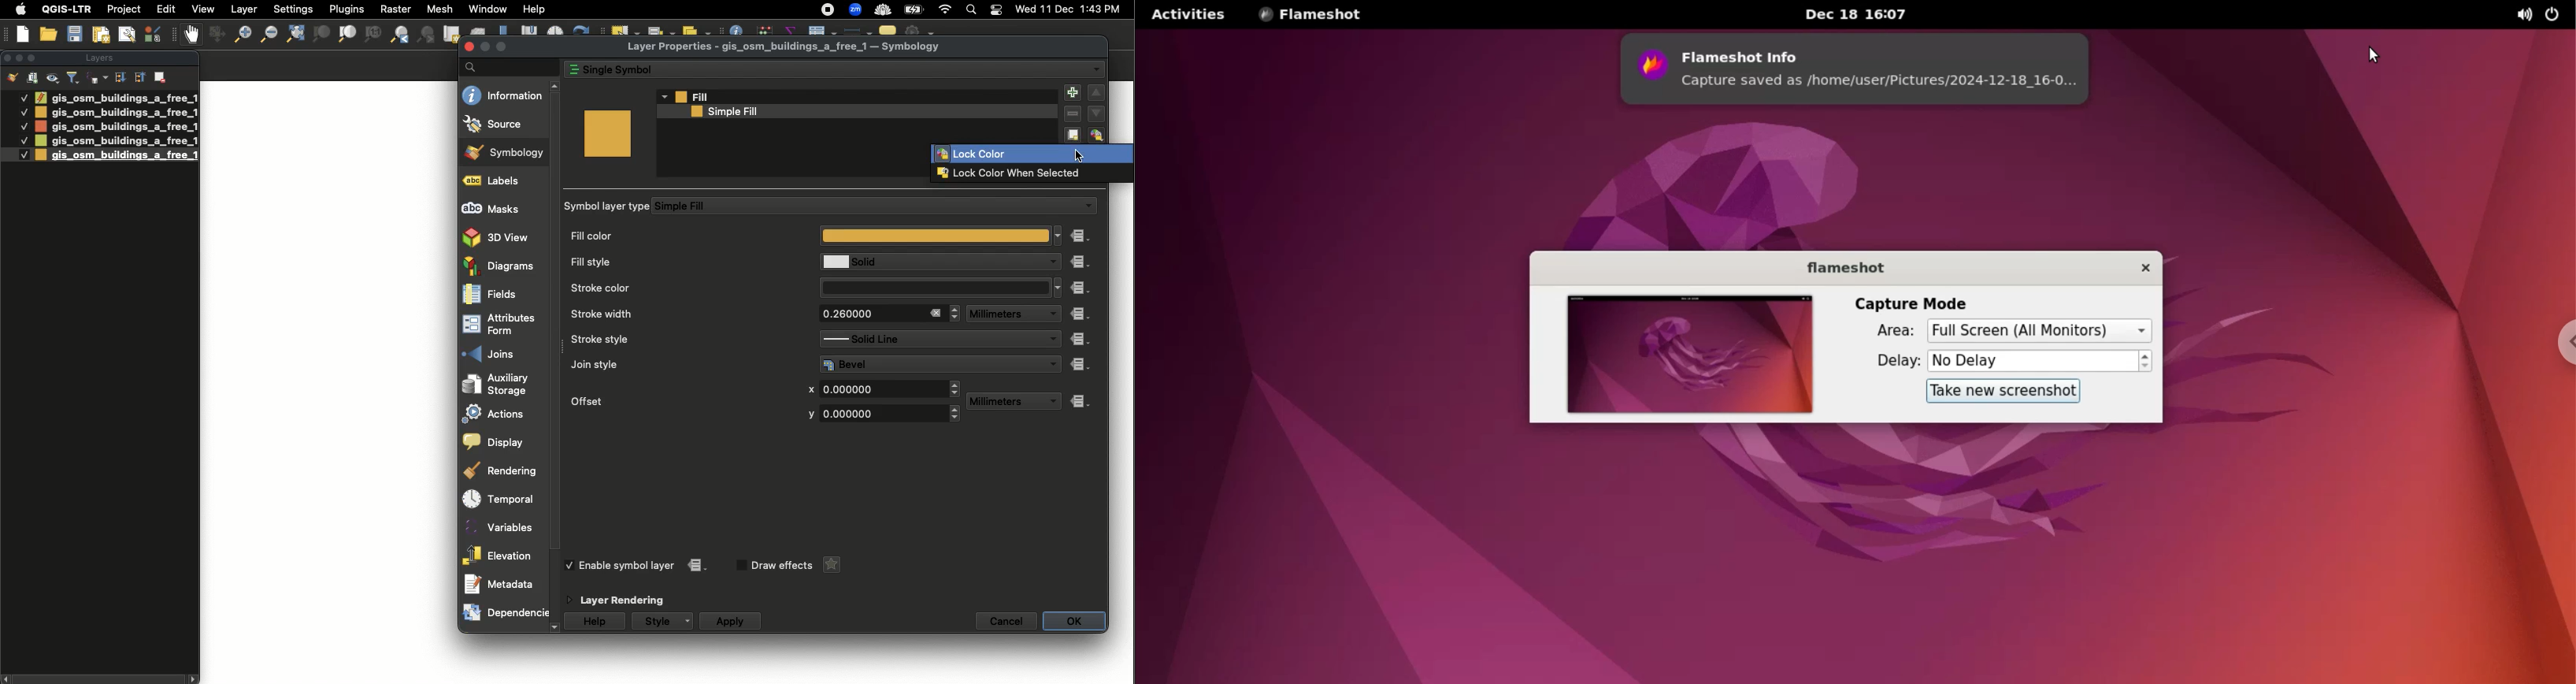 Image resolution: width=2576 pixels, height=700 pixels. What do you see at coordinates (394, 9) in the screenshot?
I see `Raster` at bounding box center [394, 9].